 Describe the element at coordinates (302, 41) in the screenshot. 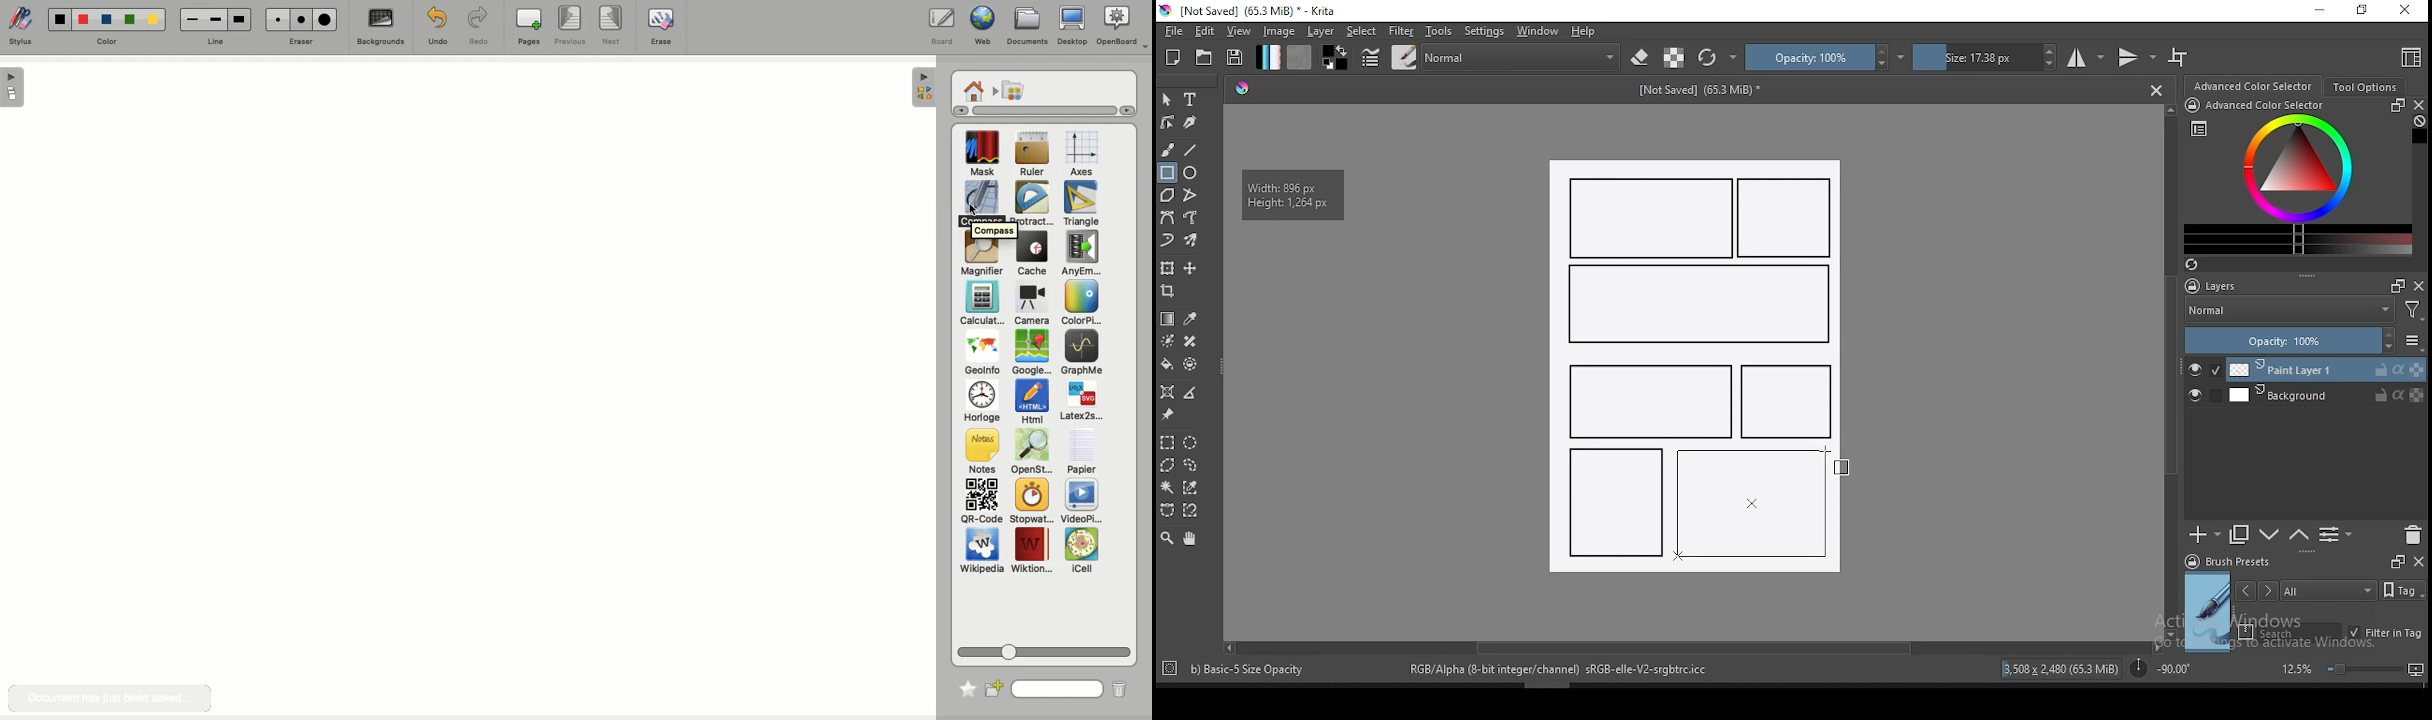

I see `Eraser` at that location.